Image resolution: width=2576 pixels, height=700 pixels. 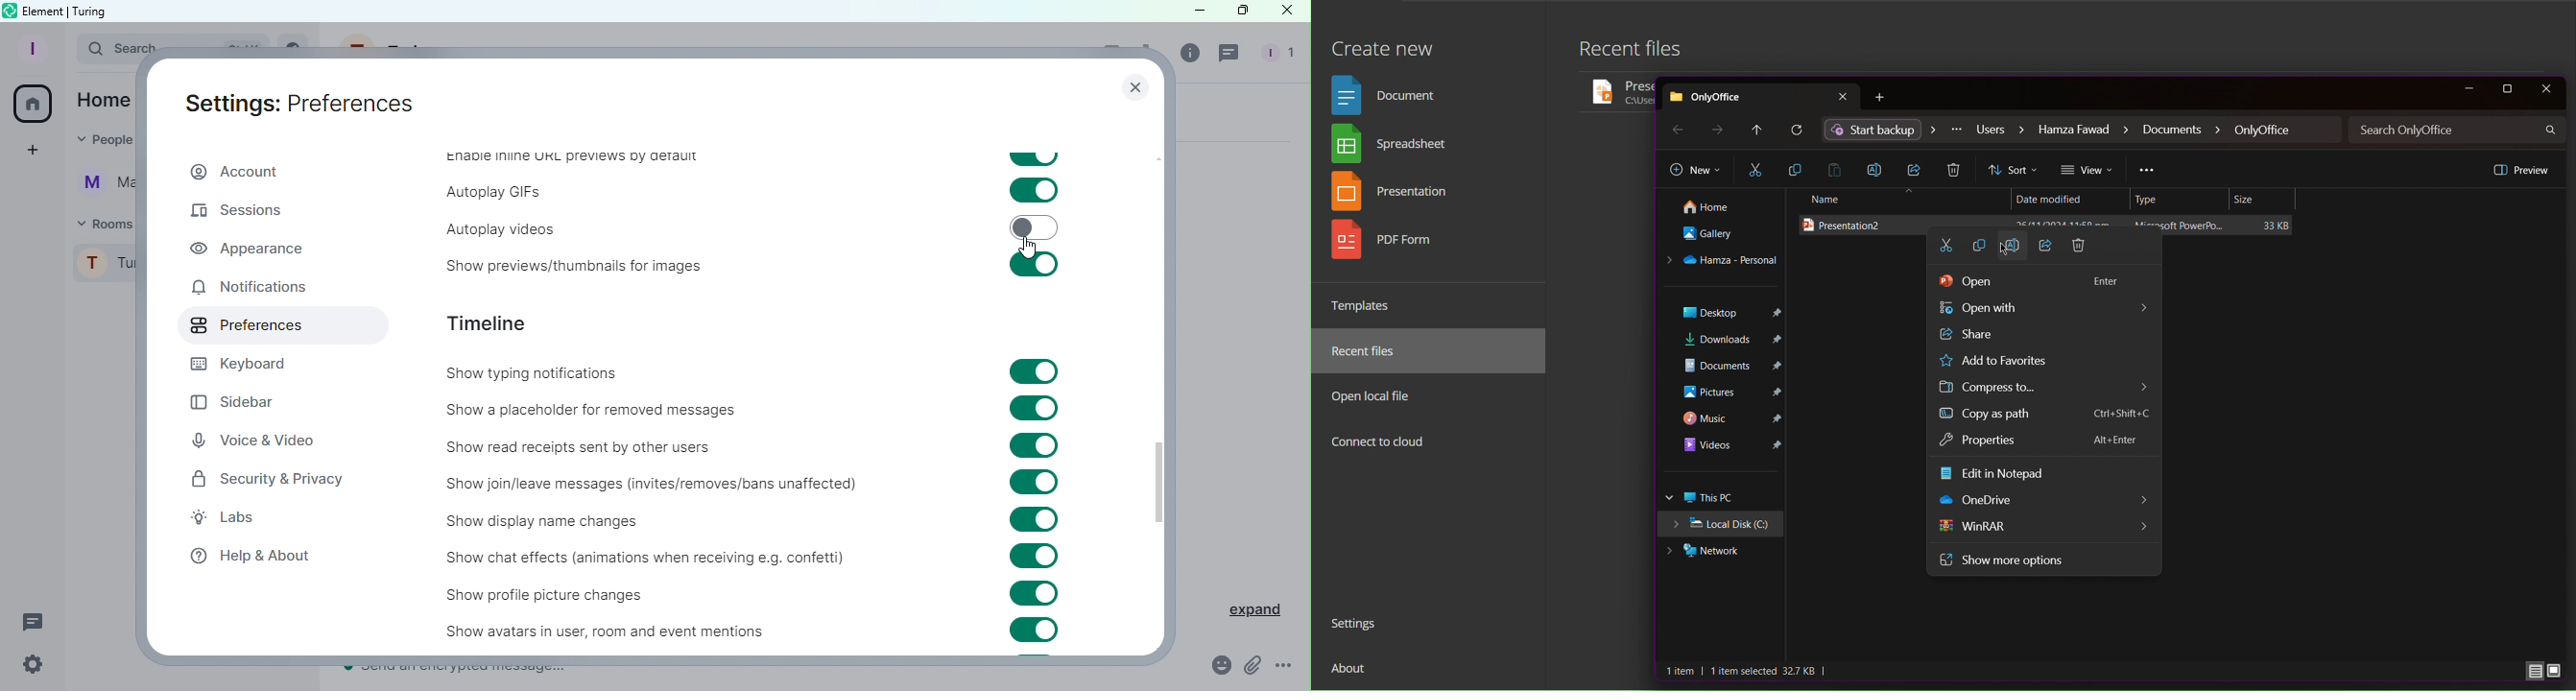 What do you see at coordinates (1034, 408) in the screenshot?
I see `Toggle` at bounding box center [1034, 408].